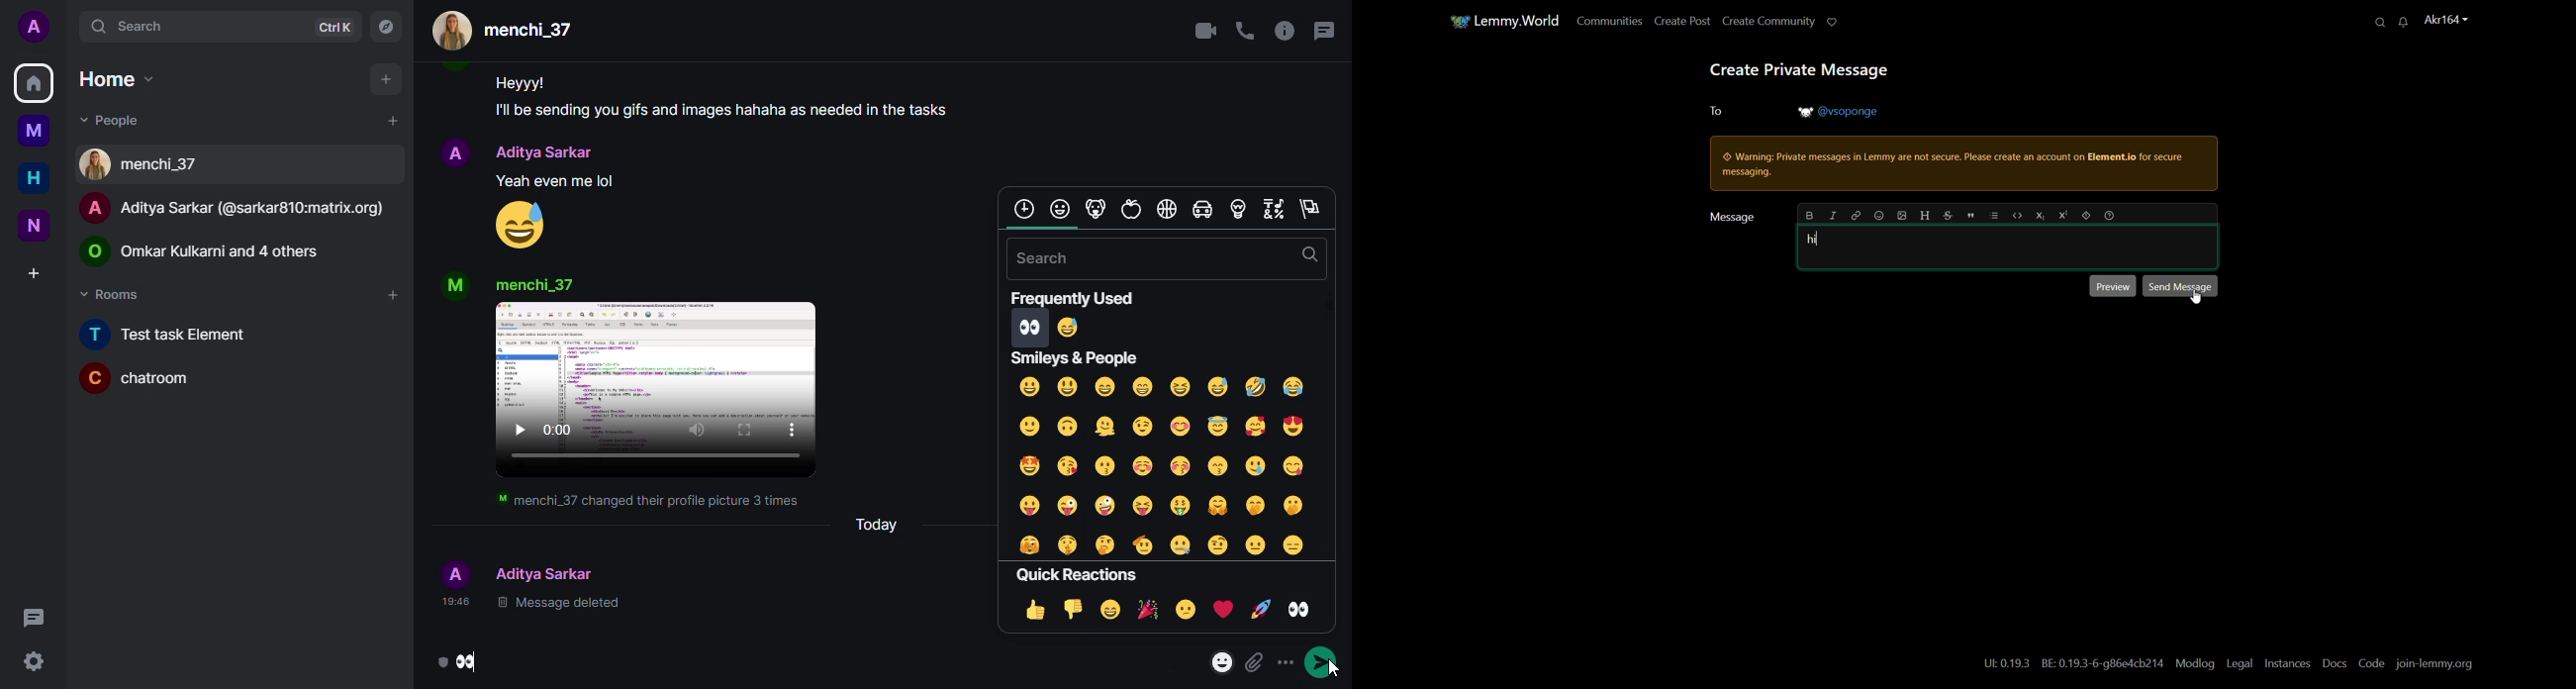 The width and height of the screenshot is (2576, 700). I want to click on myspace, so click(37, 131).